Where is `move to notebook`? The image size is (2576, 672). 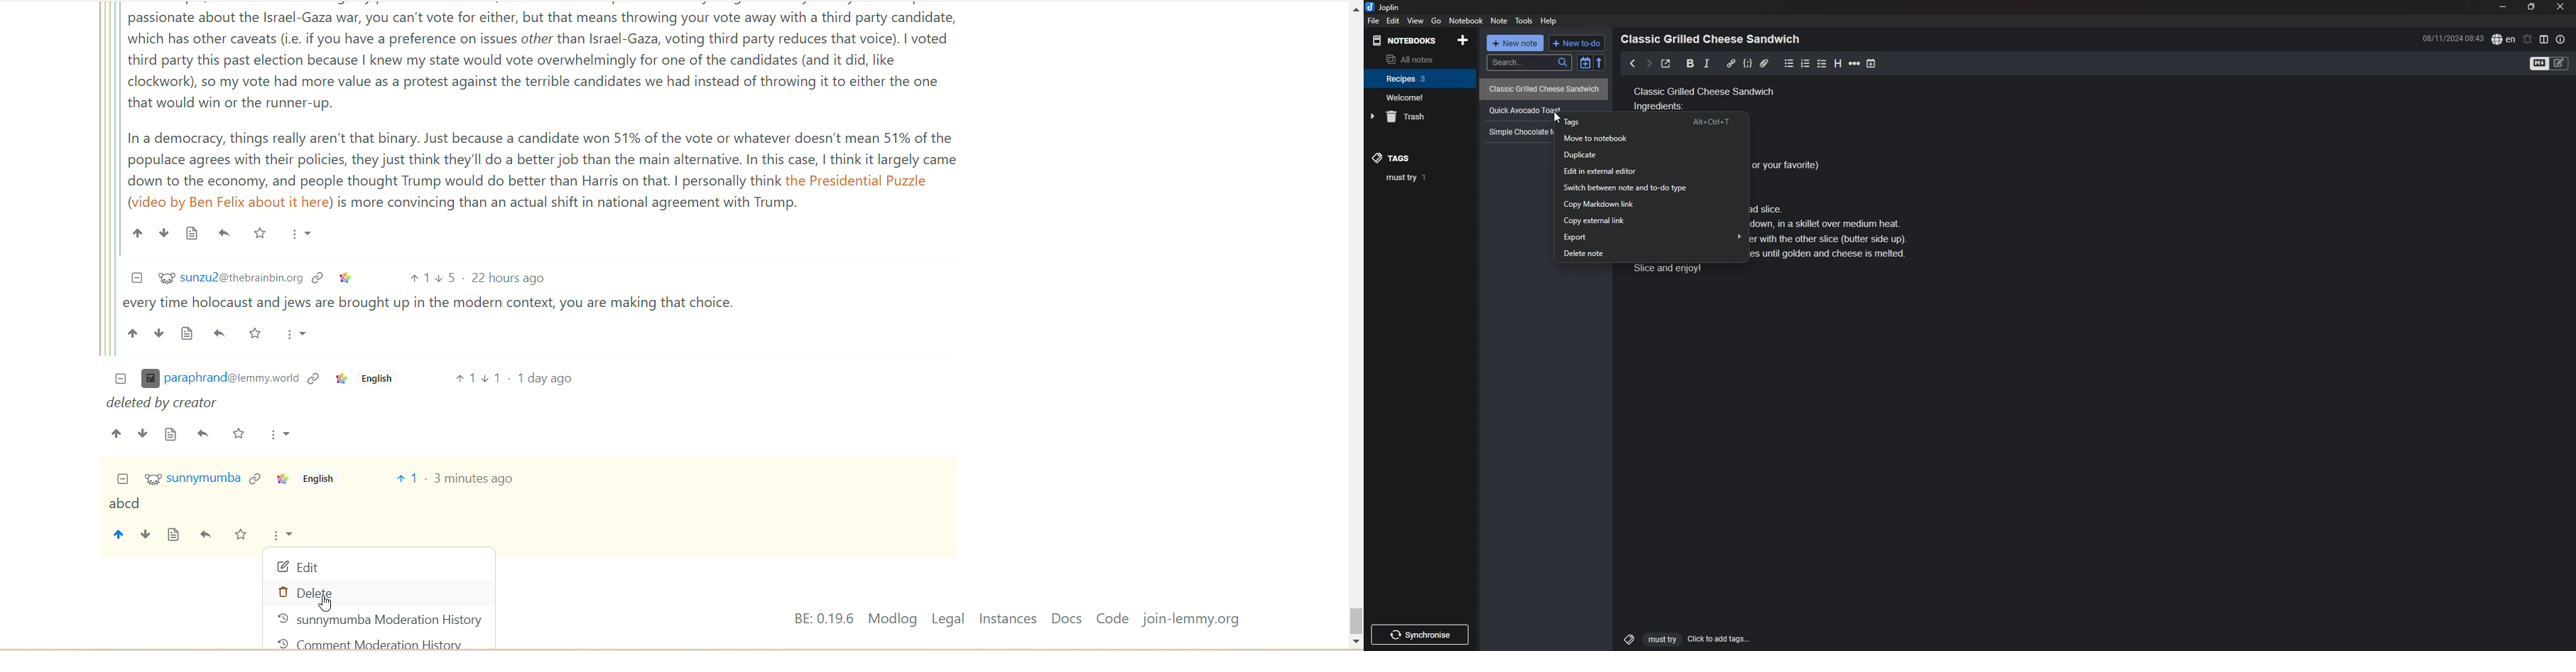
move to notebook is located at coordinates (1653, 138).